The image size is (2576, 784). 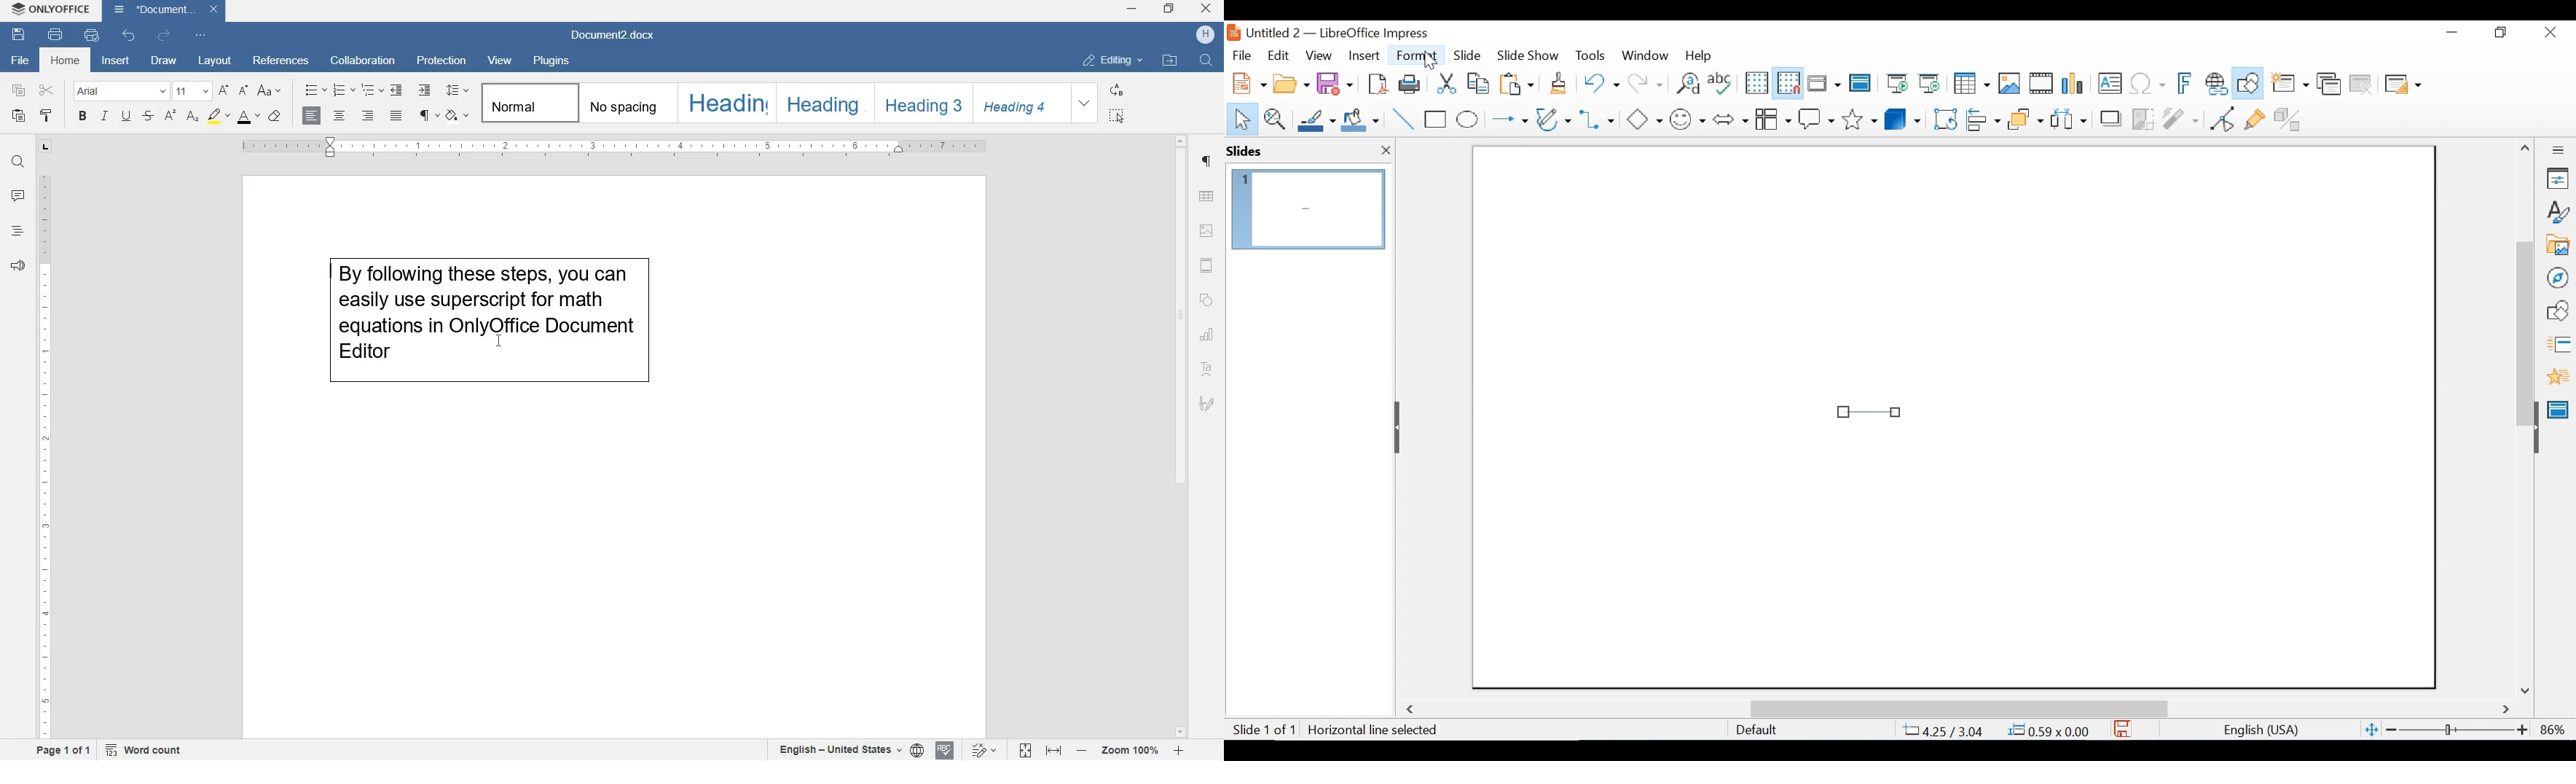 What do you see at coordinates (1645, 55) in the screenshot?
I see `Window` at bounding box center [1645, 55].